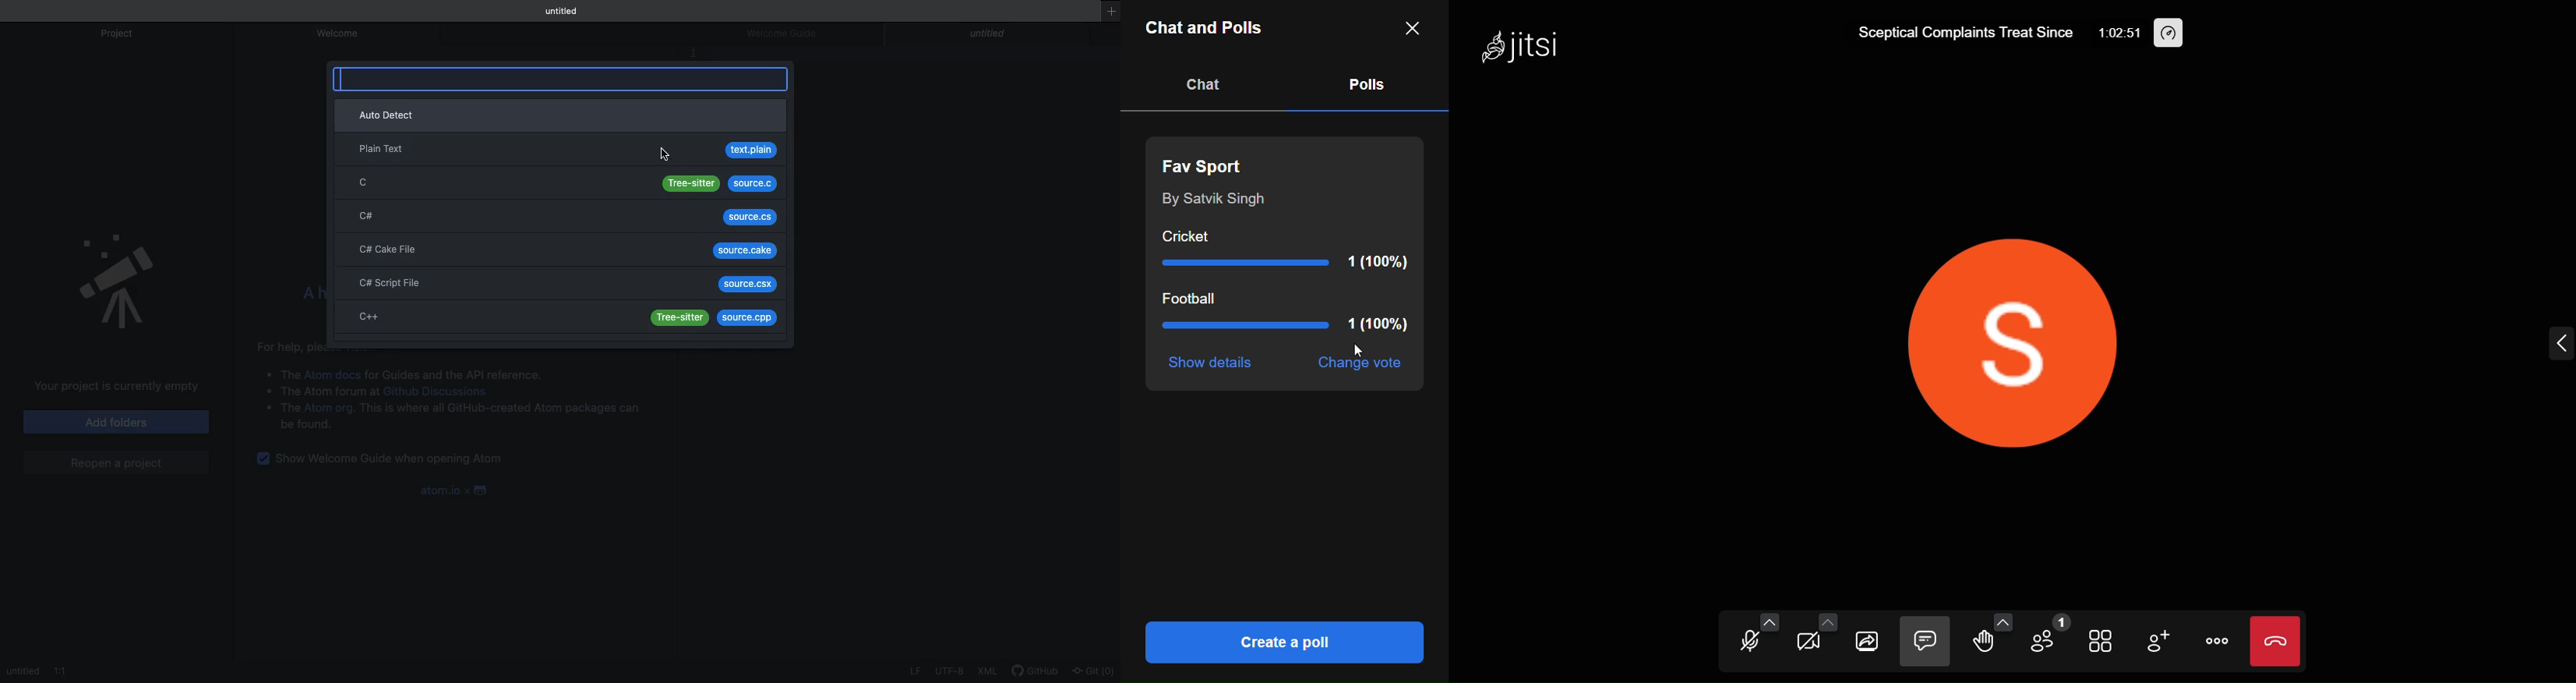 The width and height of the screenshot is (2576, 700). Describe the element at coordinates (315, 391) in the screenshot. I see `list item` at that location.